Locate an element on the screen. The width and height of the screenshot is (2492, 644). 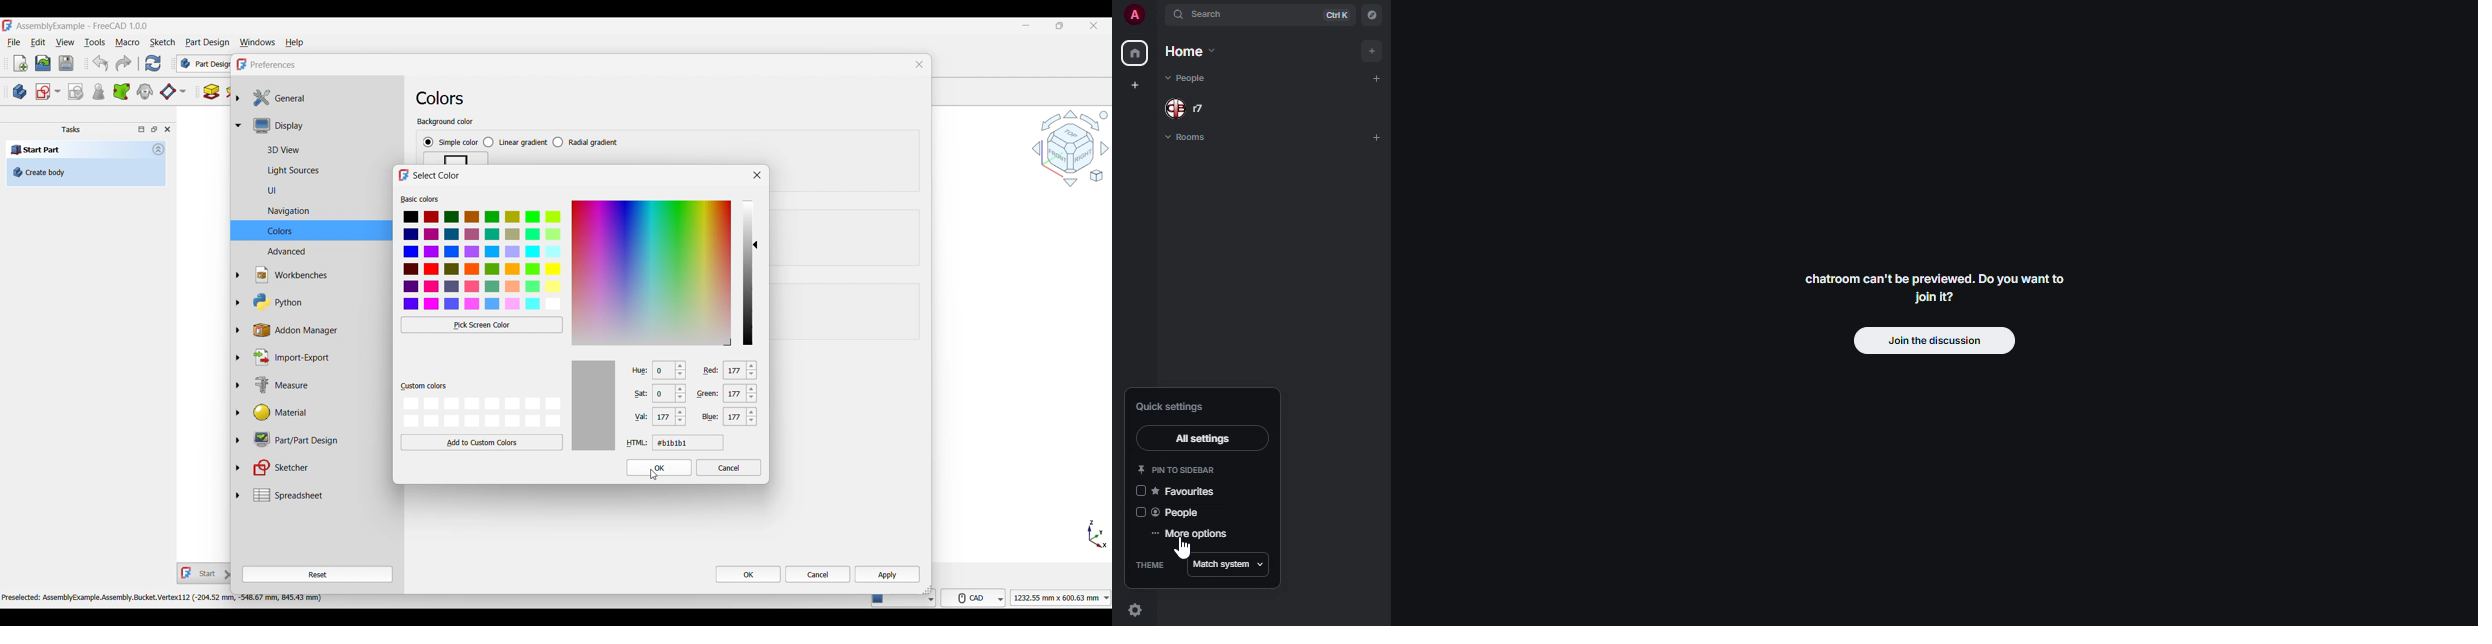
Save is located at coordinates (66, 63).